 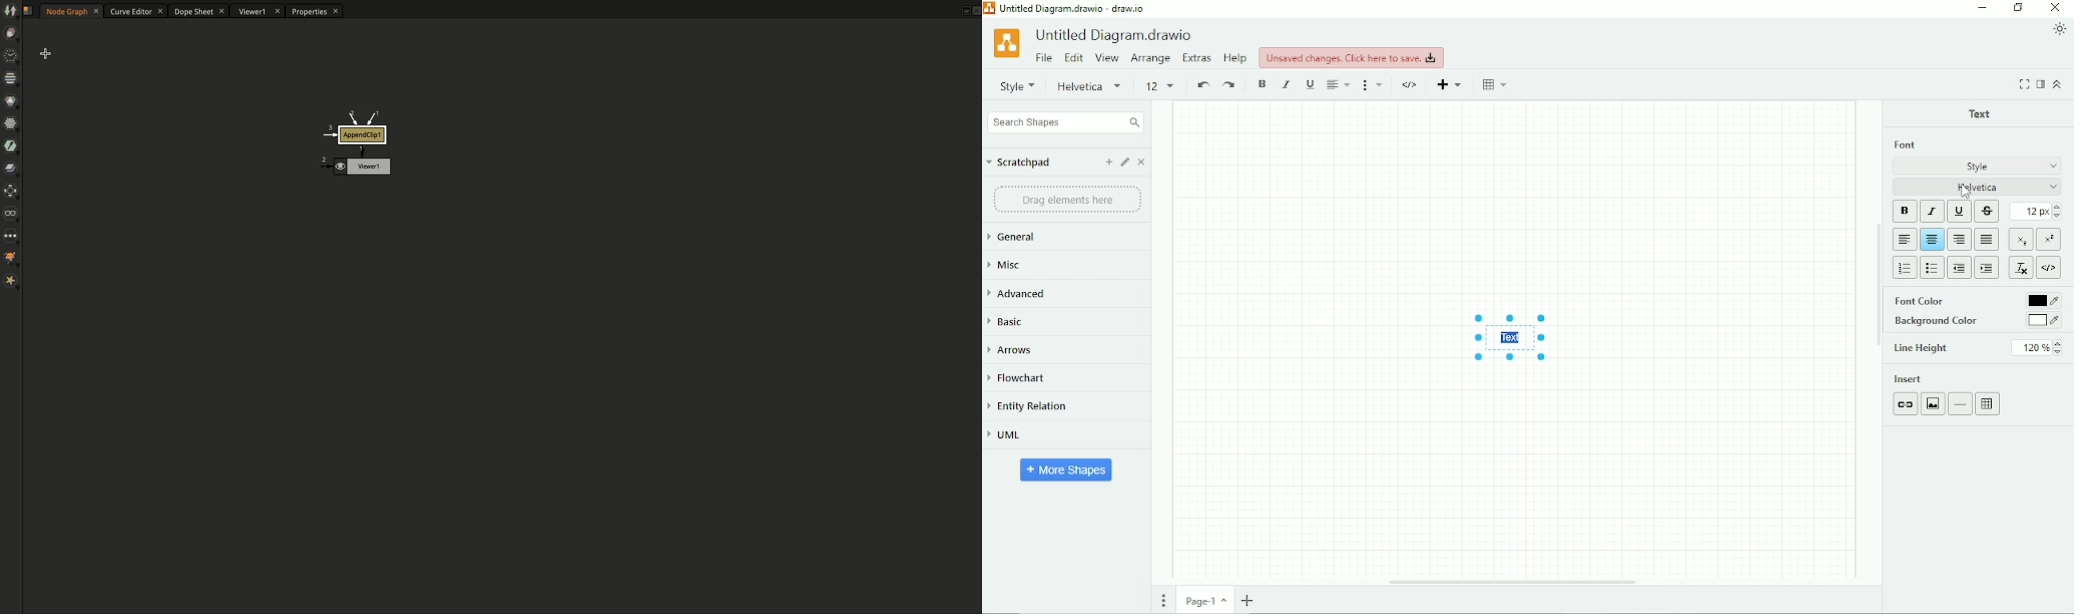 What do you see at coordinates (1020, 293) in the screenshot?
I see `Advanced` at bounding box center [1020, 293].